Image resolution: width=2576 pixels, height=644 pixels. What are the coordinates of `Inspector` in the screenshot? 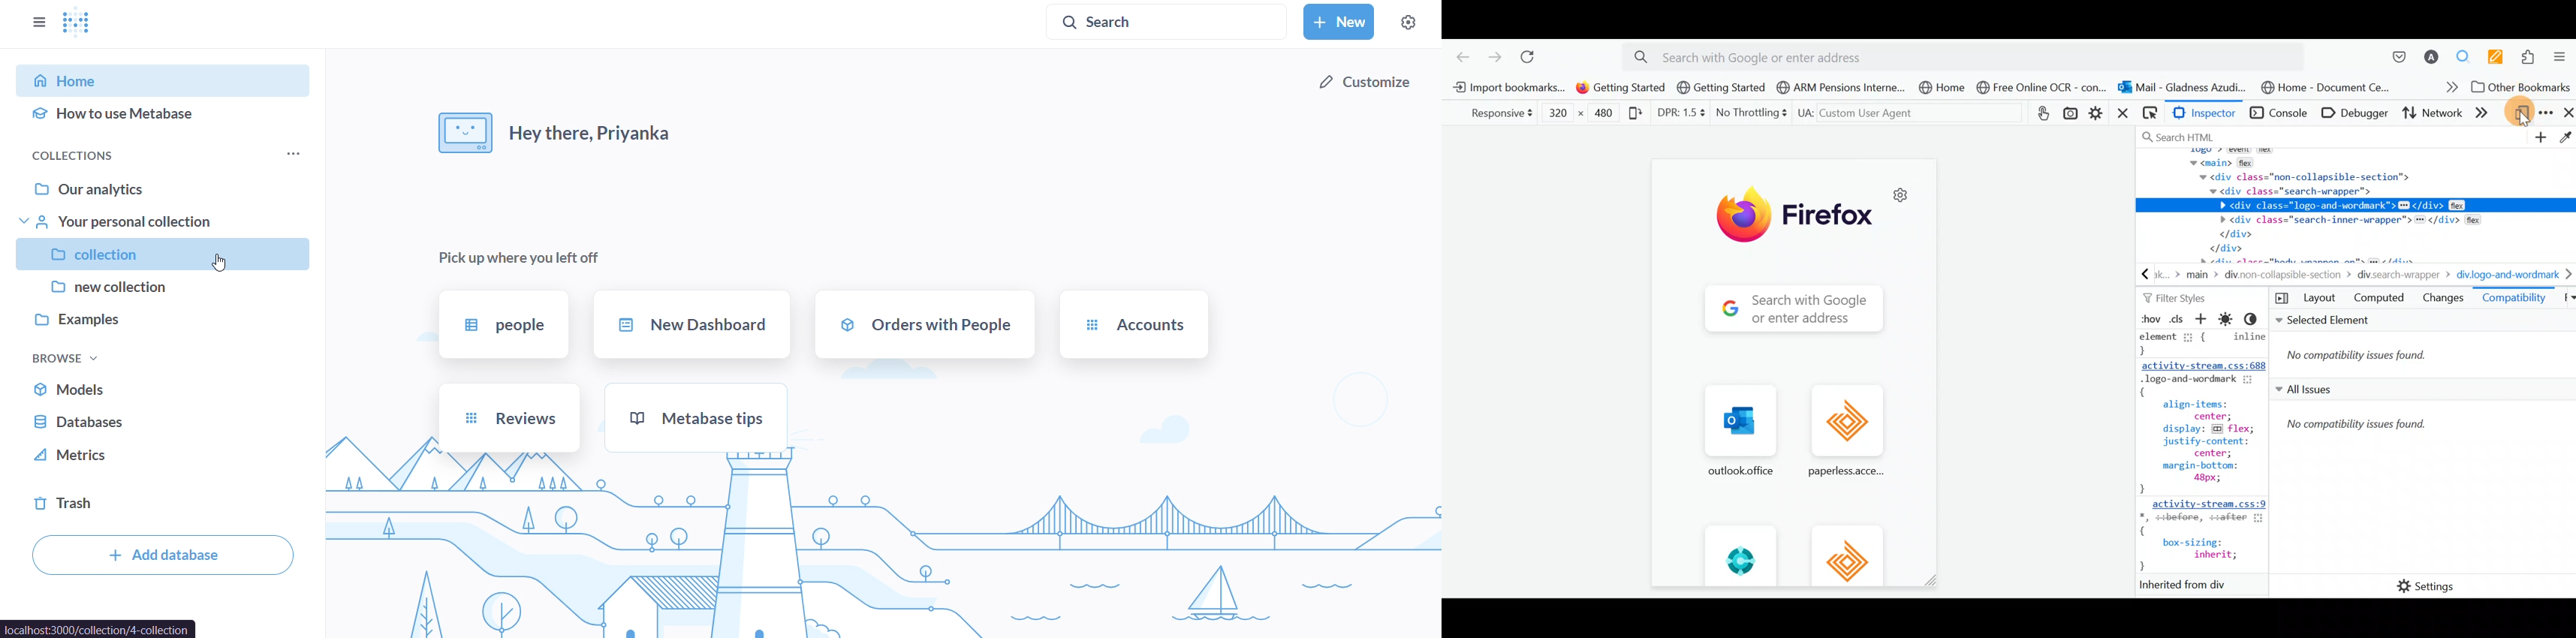 It's located at (2203, 114).